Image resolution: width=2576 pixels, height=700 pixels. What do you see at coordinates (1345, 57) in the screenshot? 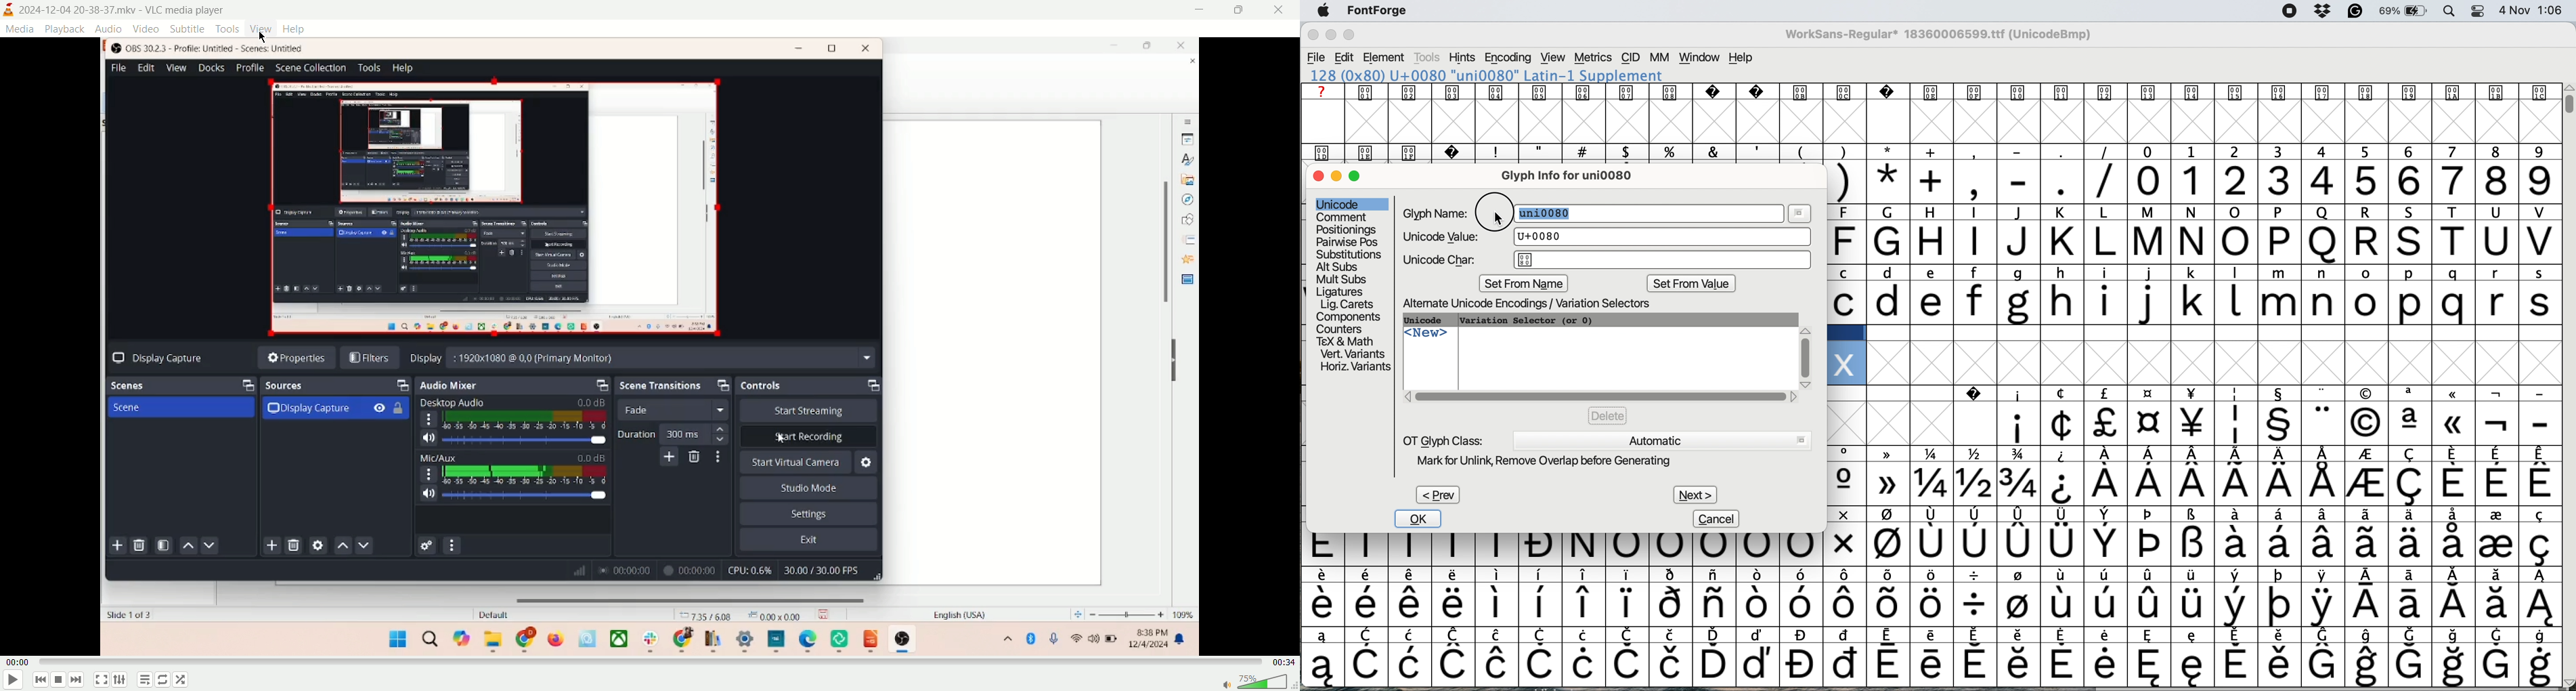
I see `edit` at bounding box center [1345, 57].